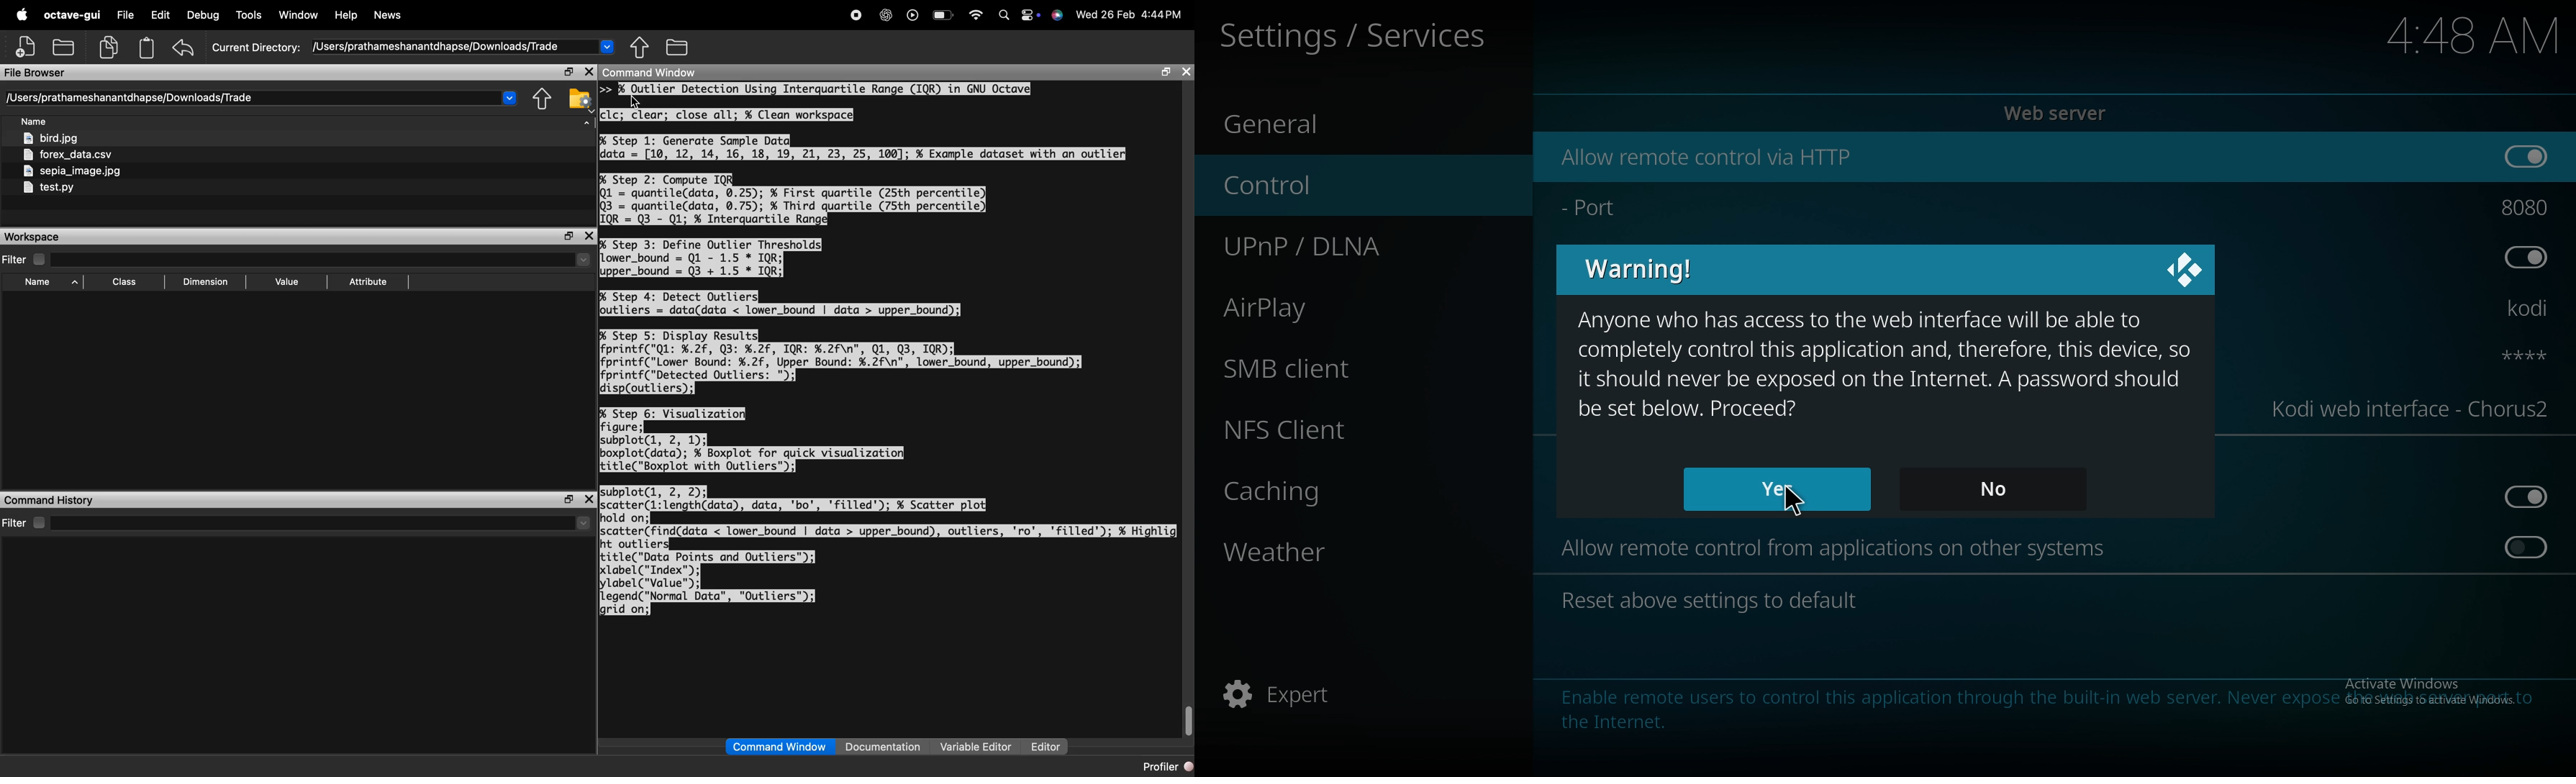 This screenshot has height=784, width=2576. What do you see at coordinates (2529, 158) in the screenshot?
I see `on` at bounding box center [2529, 158].